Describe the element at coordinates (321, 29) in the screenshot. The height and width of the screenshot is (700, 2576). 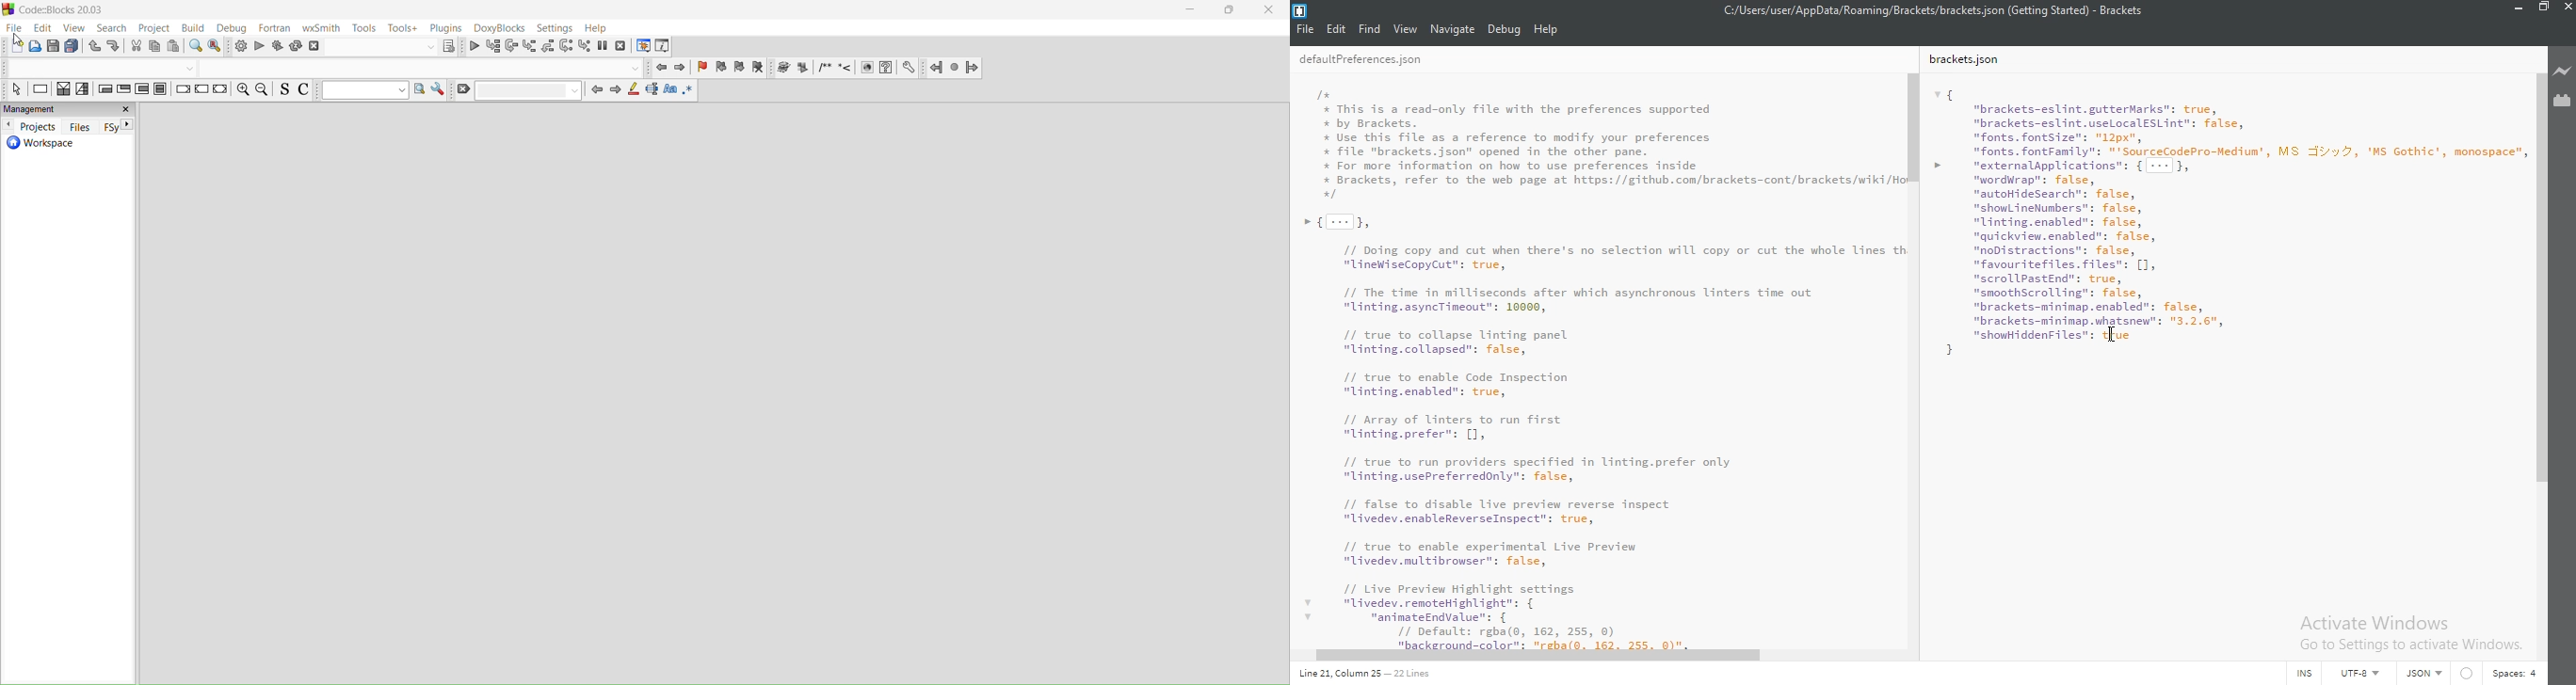
I see `wxSmith` at that location.